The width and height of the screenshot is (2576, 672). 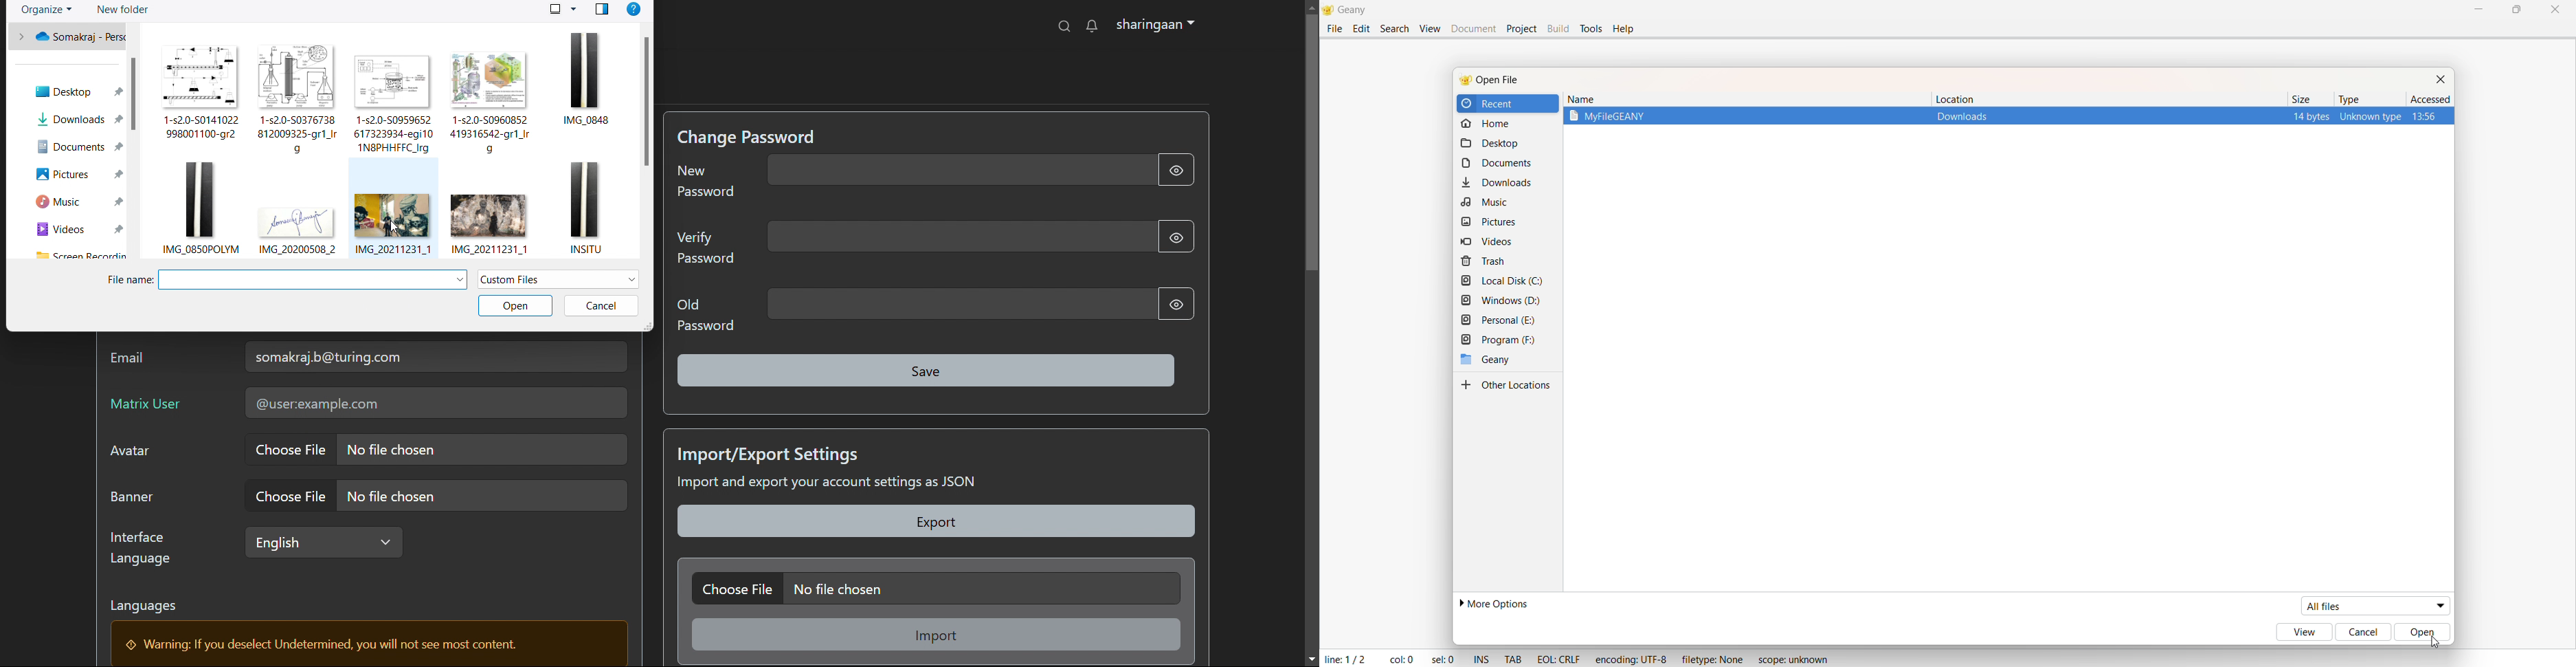 What do you see at coordinates (435, 495) in the screenshot?
I see `choose file for banner` at bounding box center [435, 495].